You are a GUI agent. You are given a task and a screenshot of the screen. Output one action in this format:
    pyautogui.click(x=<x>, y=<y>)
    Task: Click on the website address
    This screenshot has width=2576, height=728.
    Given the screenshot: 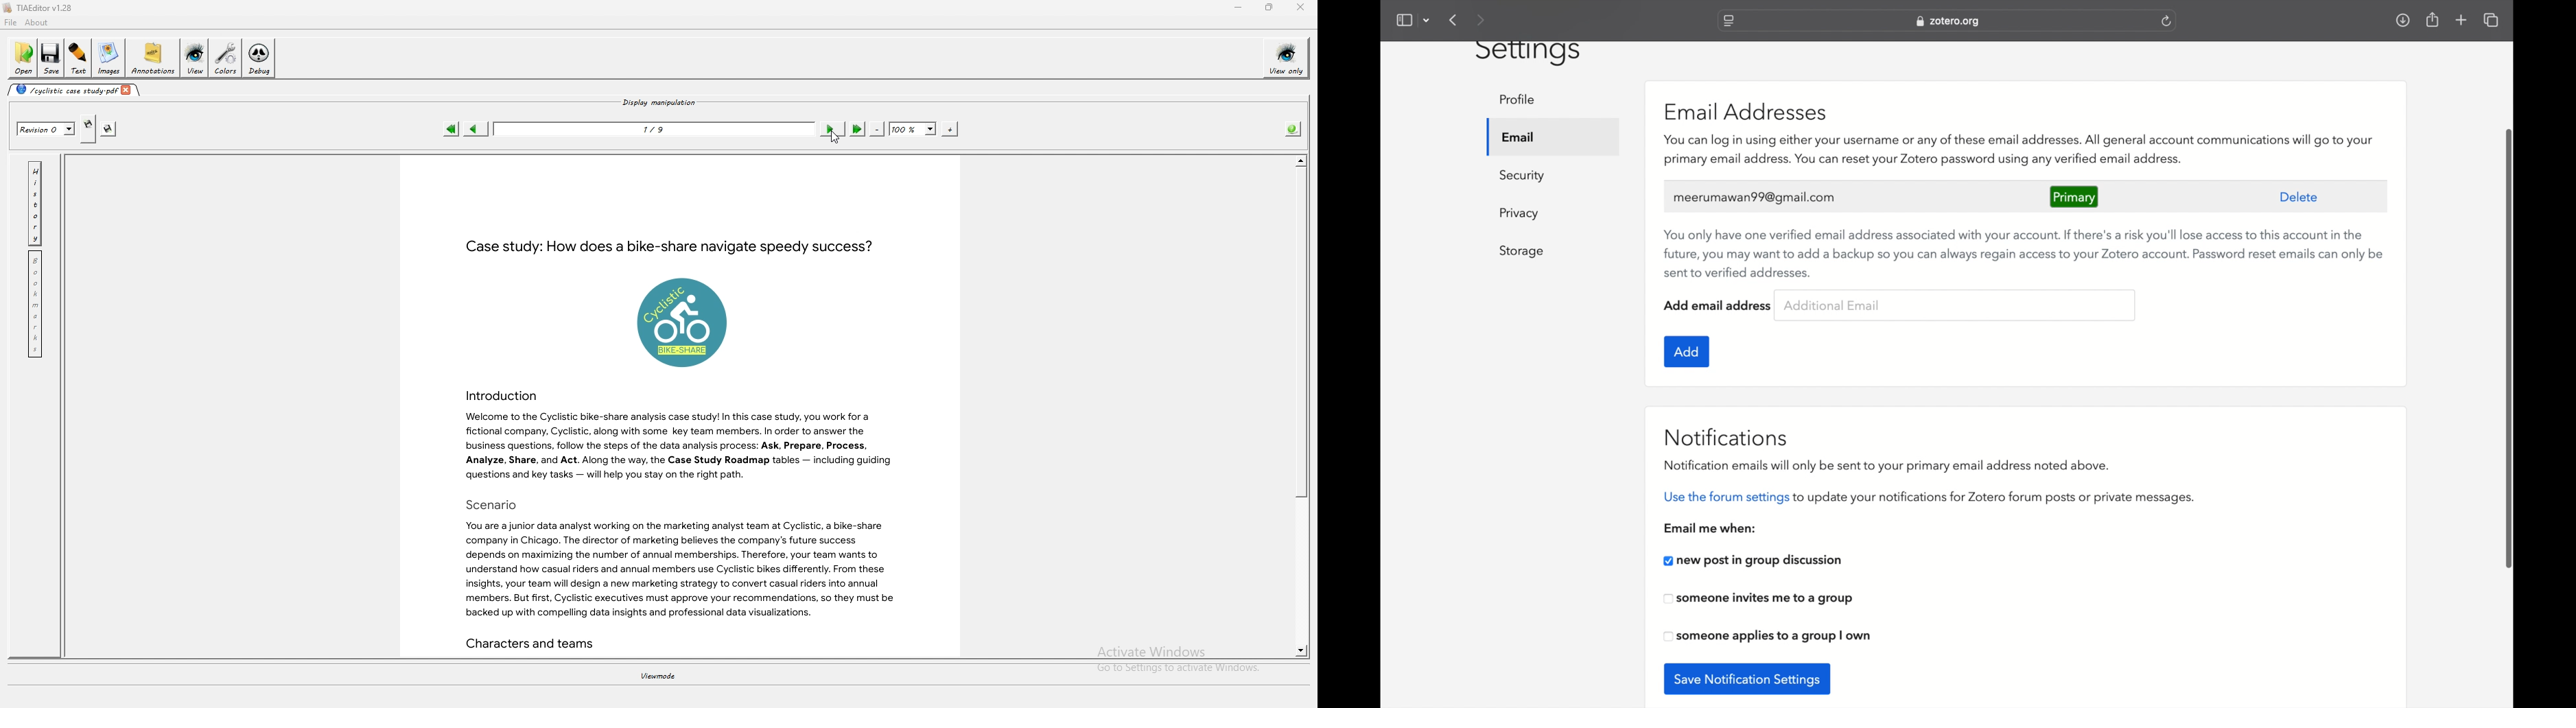 What is the action you would take?
    pyautogui.click(x=1950, y=22)
    